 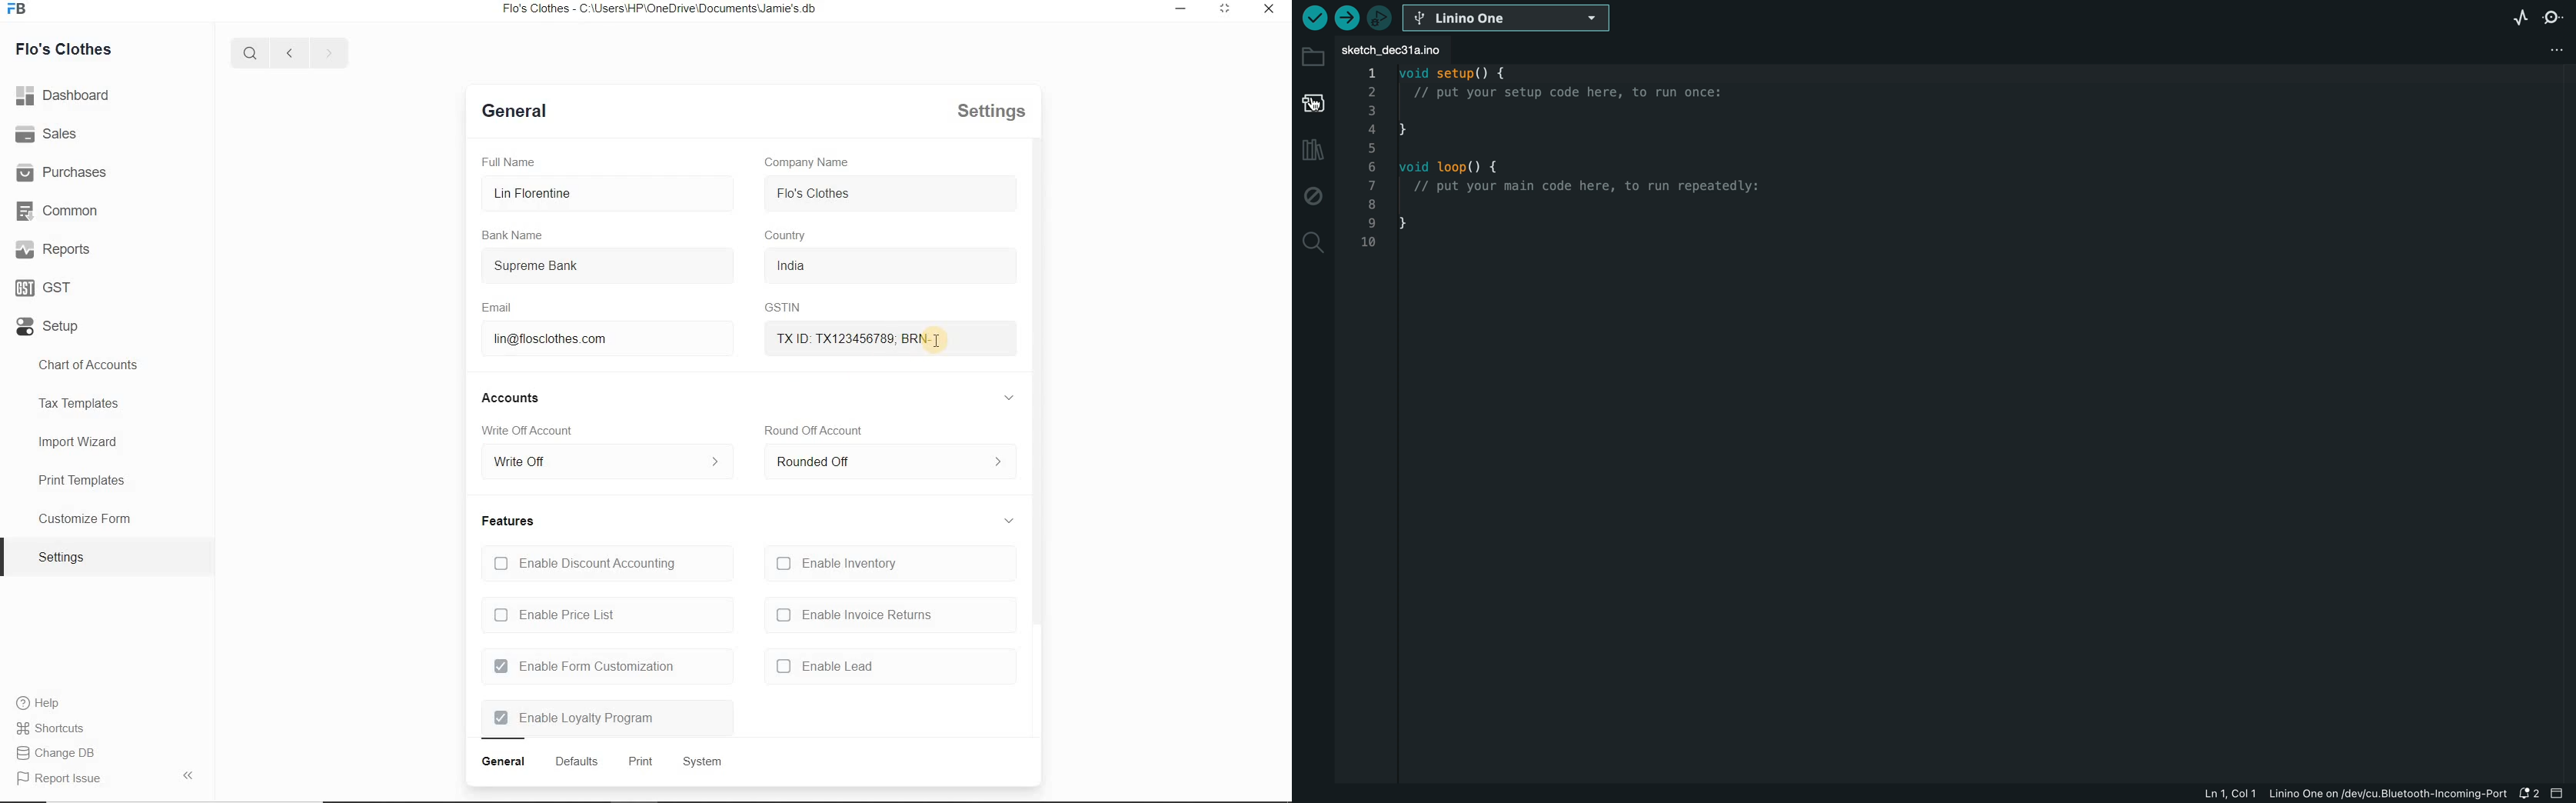 What do you see at coordinates (66, 48) in the screenshot?
I see `Flo's Clothes` at bounding box center [66, 48].